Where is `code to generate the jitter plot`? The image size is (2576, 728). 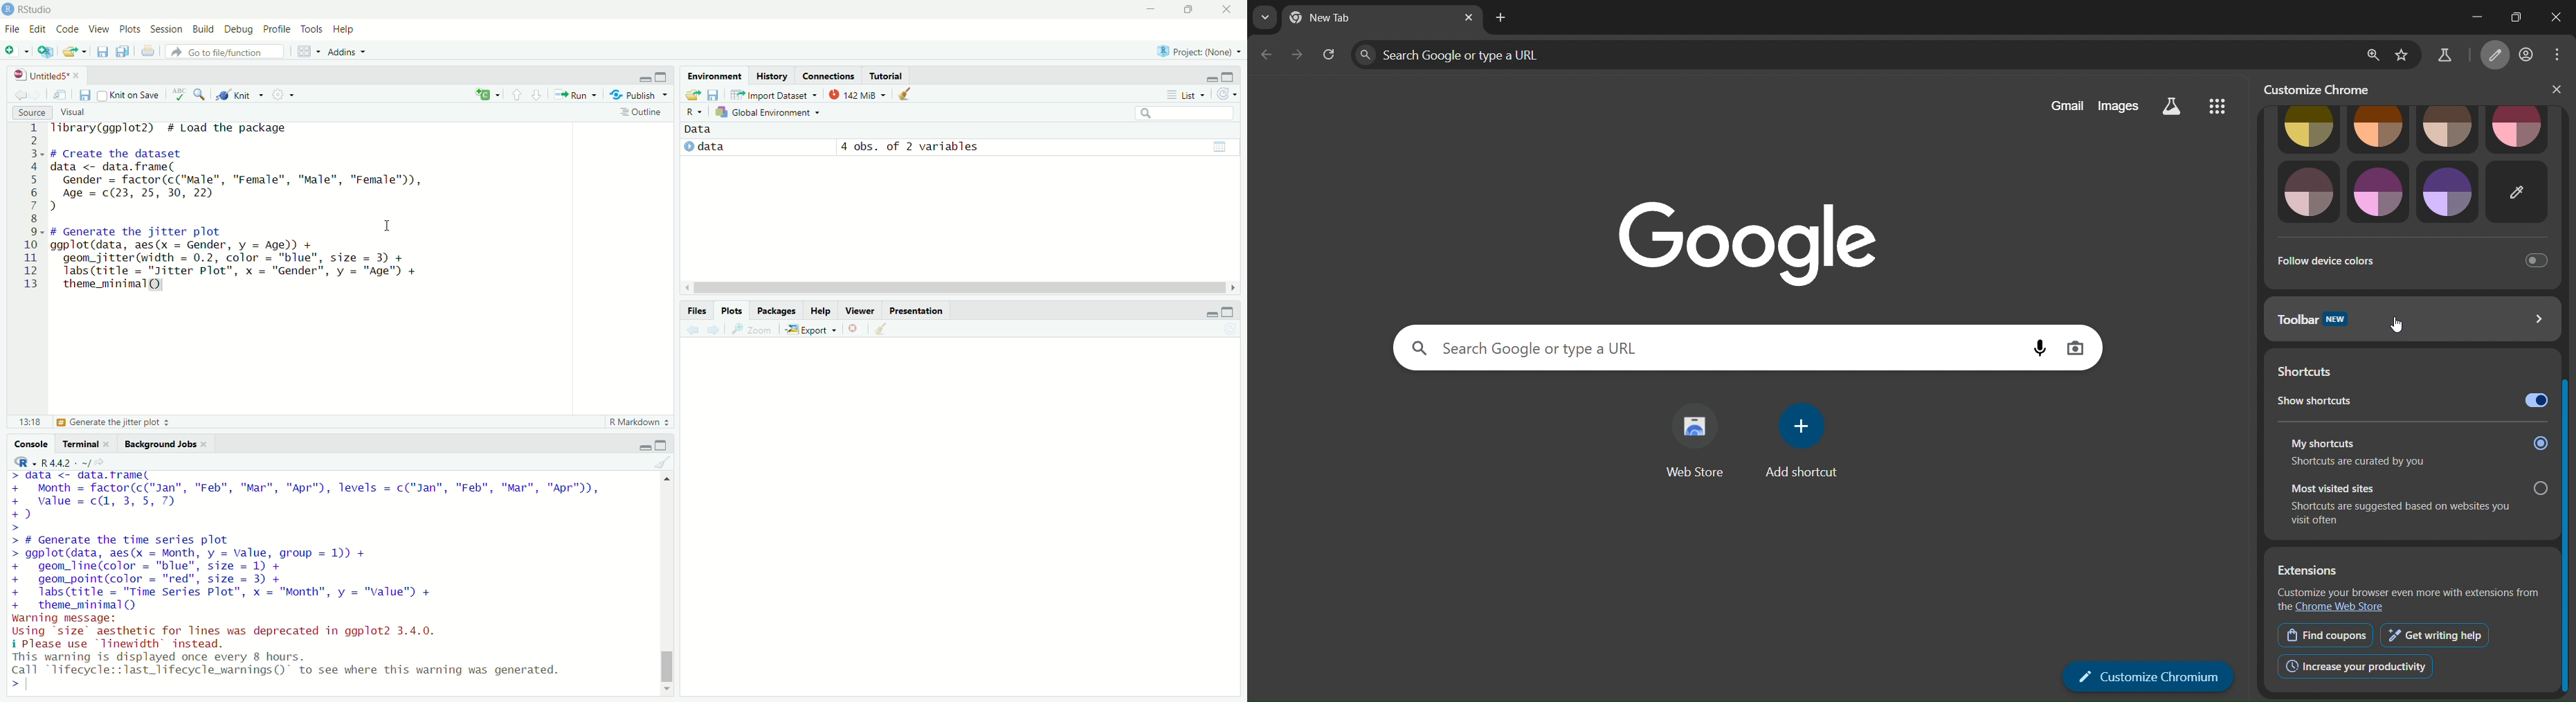
code to generate the jitter plot is located at coordinates (261, 258).